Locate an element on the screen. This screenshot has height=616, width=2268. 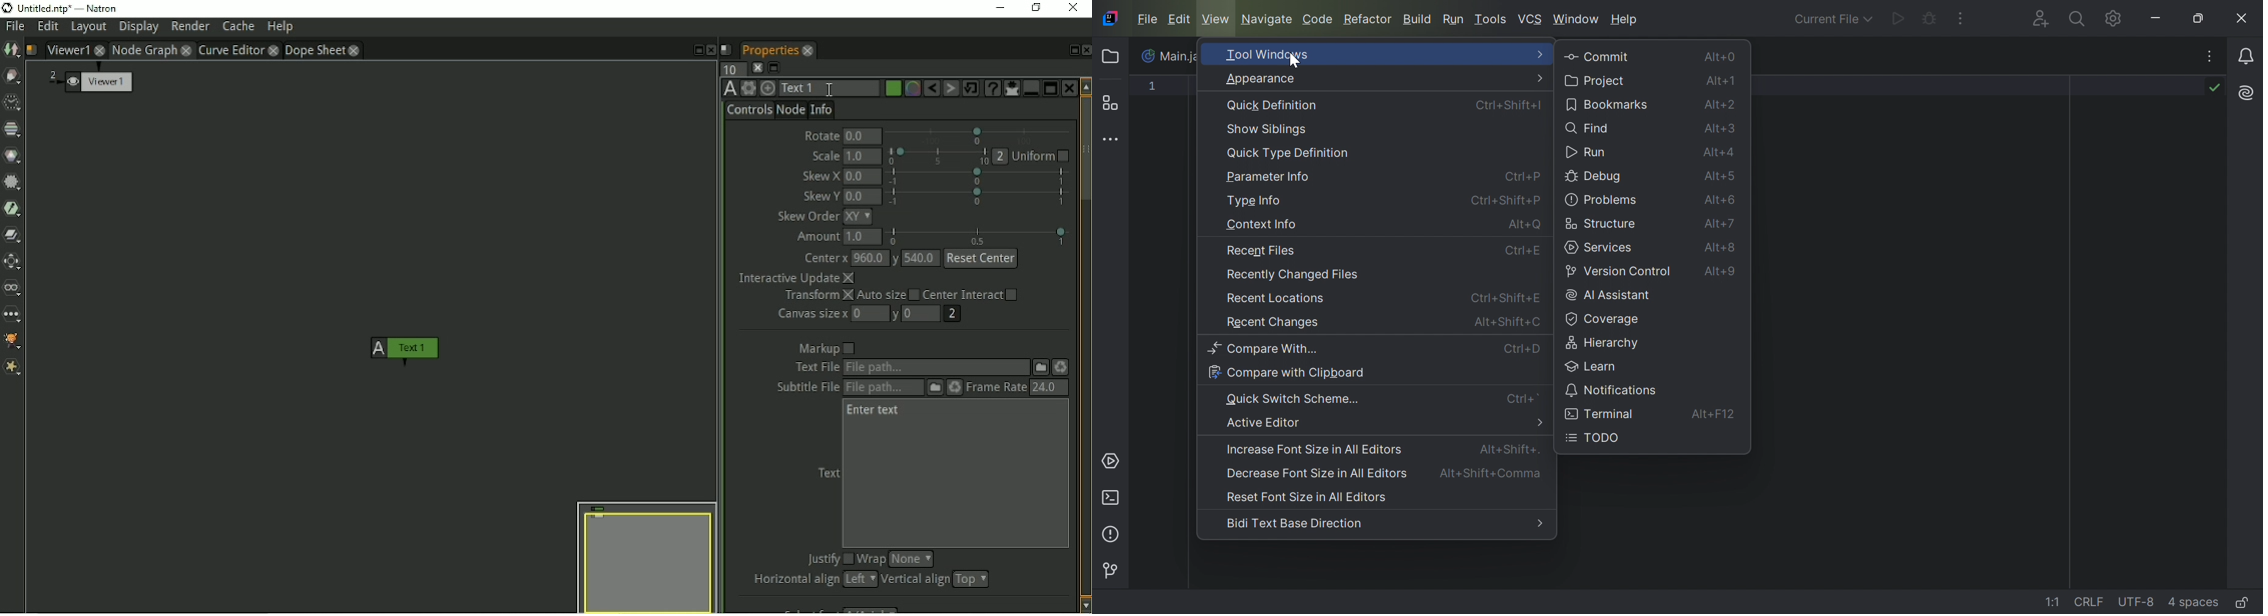
Settings and presets is located at coordinates (749, 88).